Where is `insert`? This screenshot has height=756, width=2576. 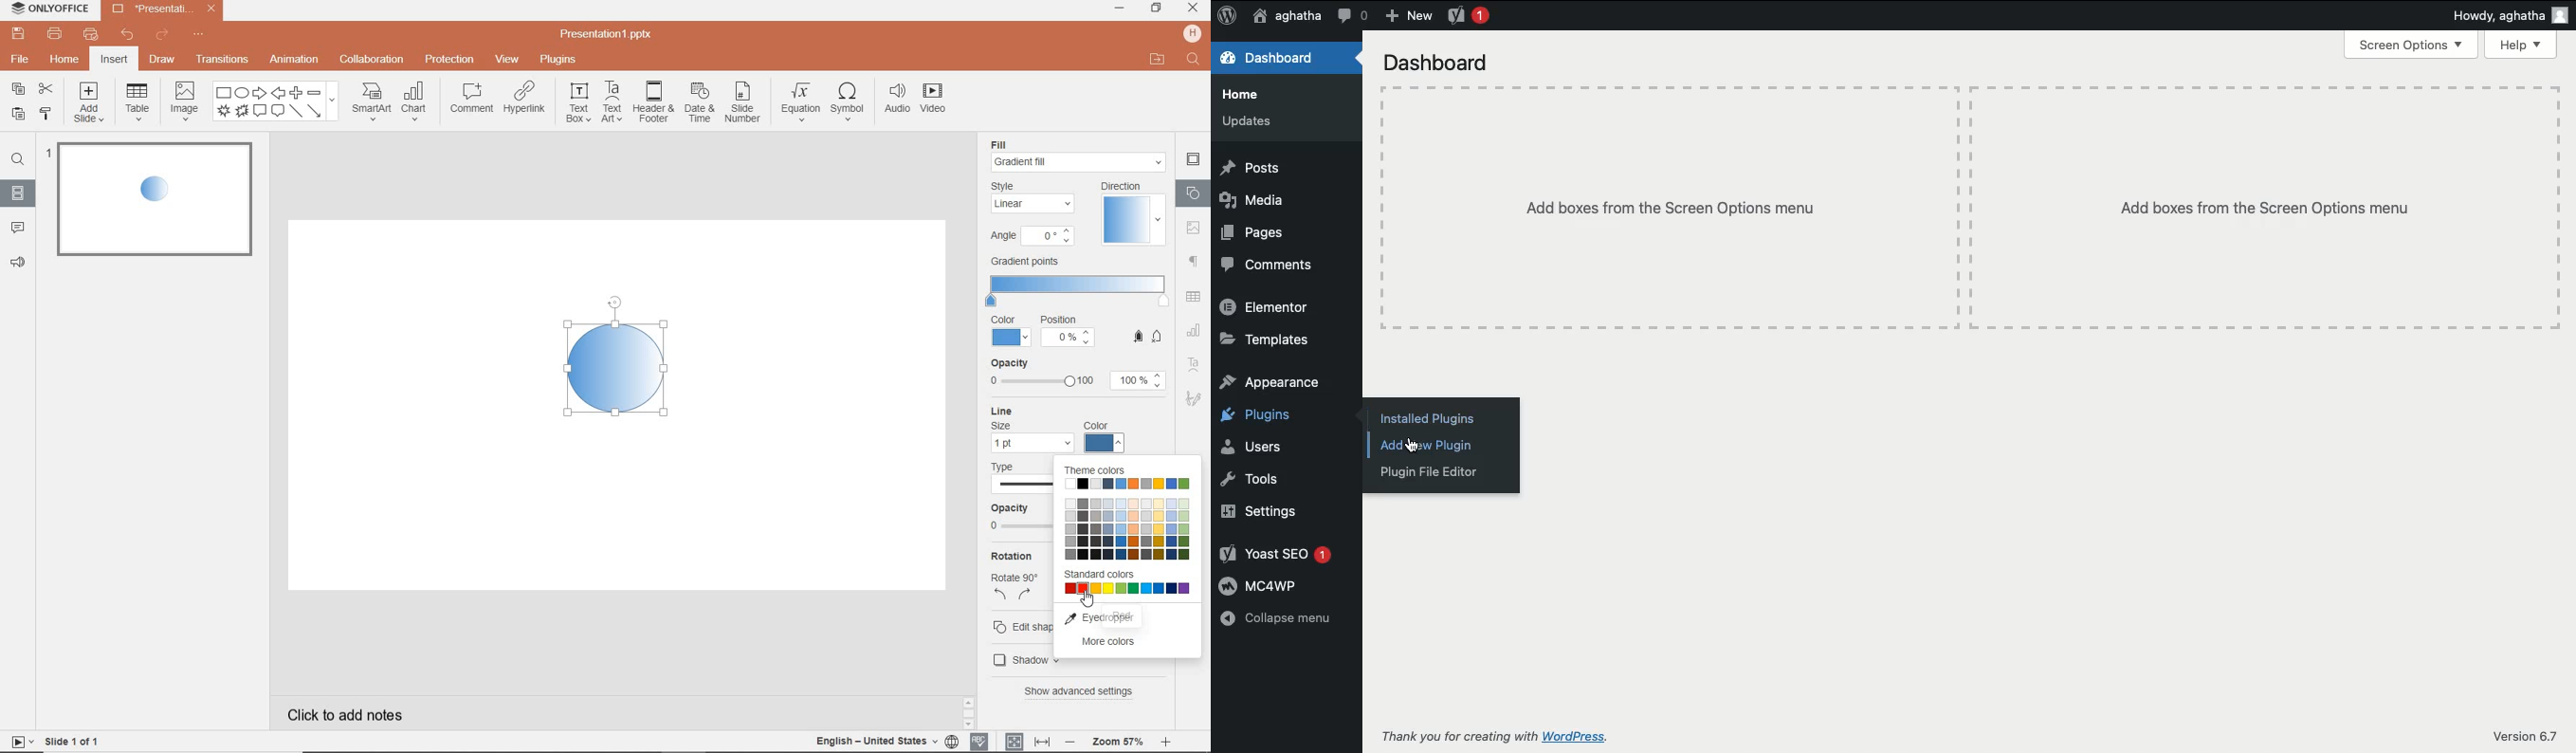 insert is located at coordinates (114, 60).